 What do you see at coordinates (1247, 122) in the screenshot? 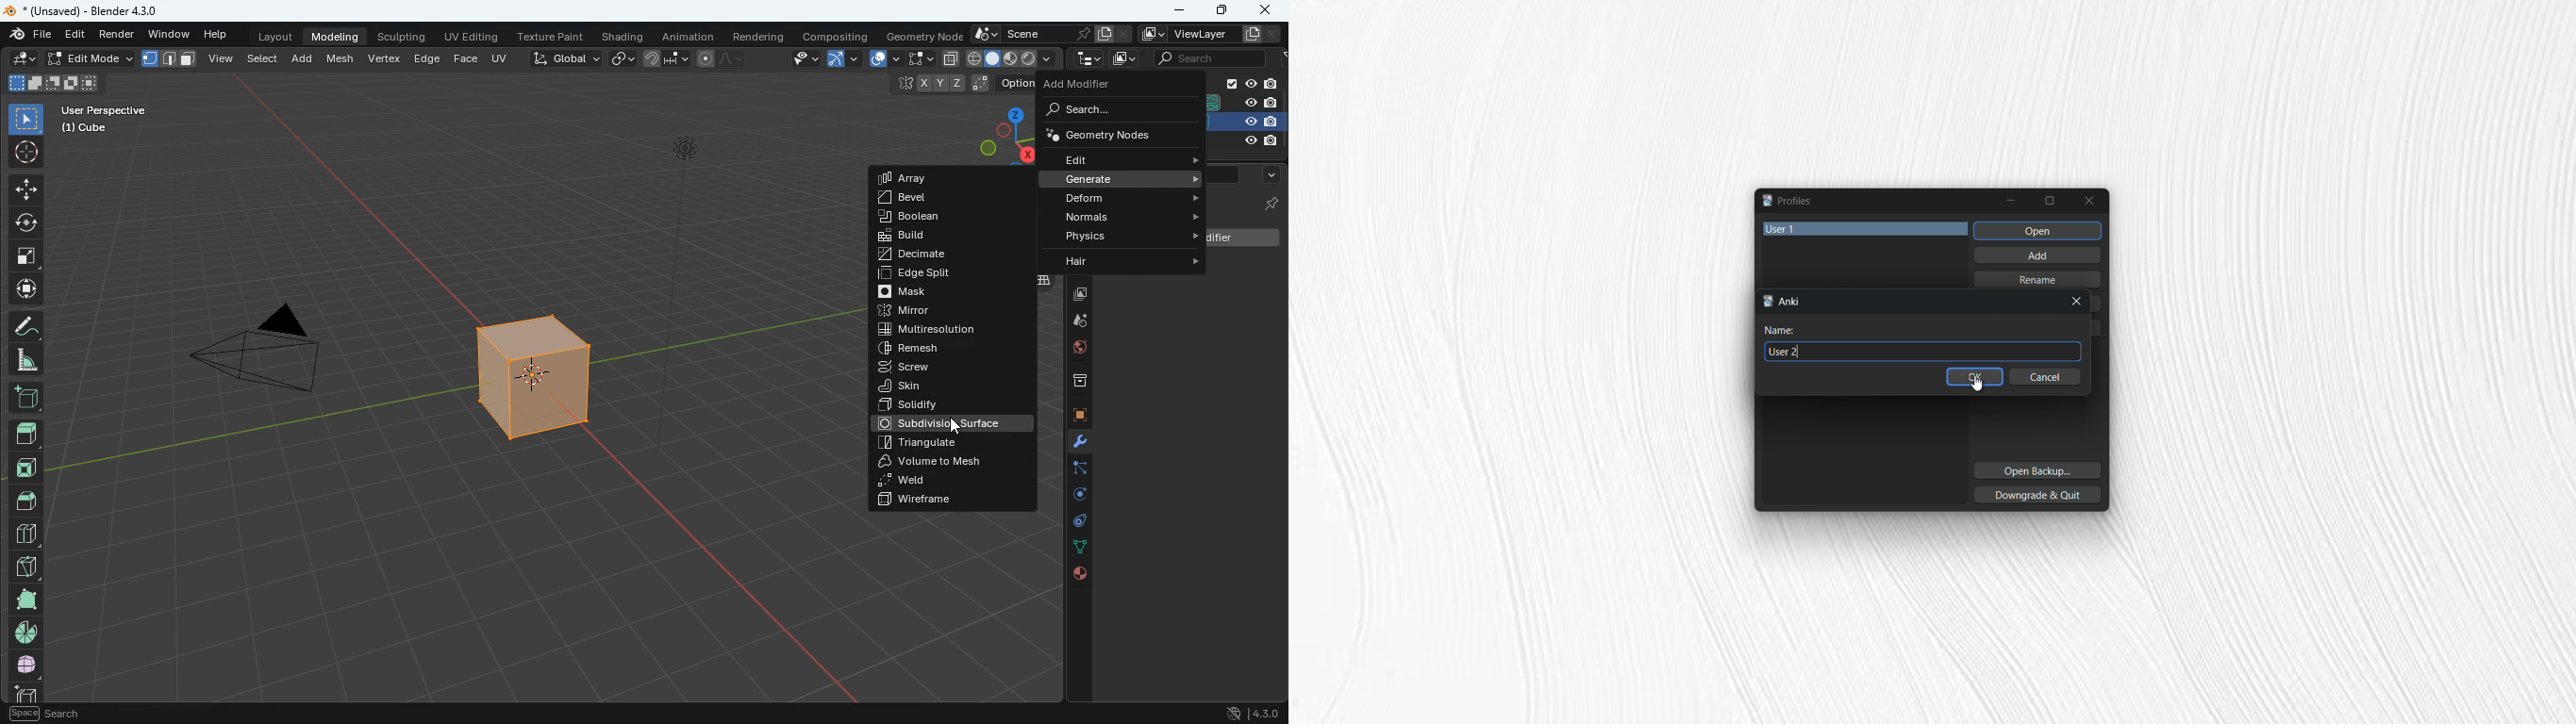
I see `cube` at bounding box center [1247, 122].